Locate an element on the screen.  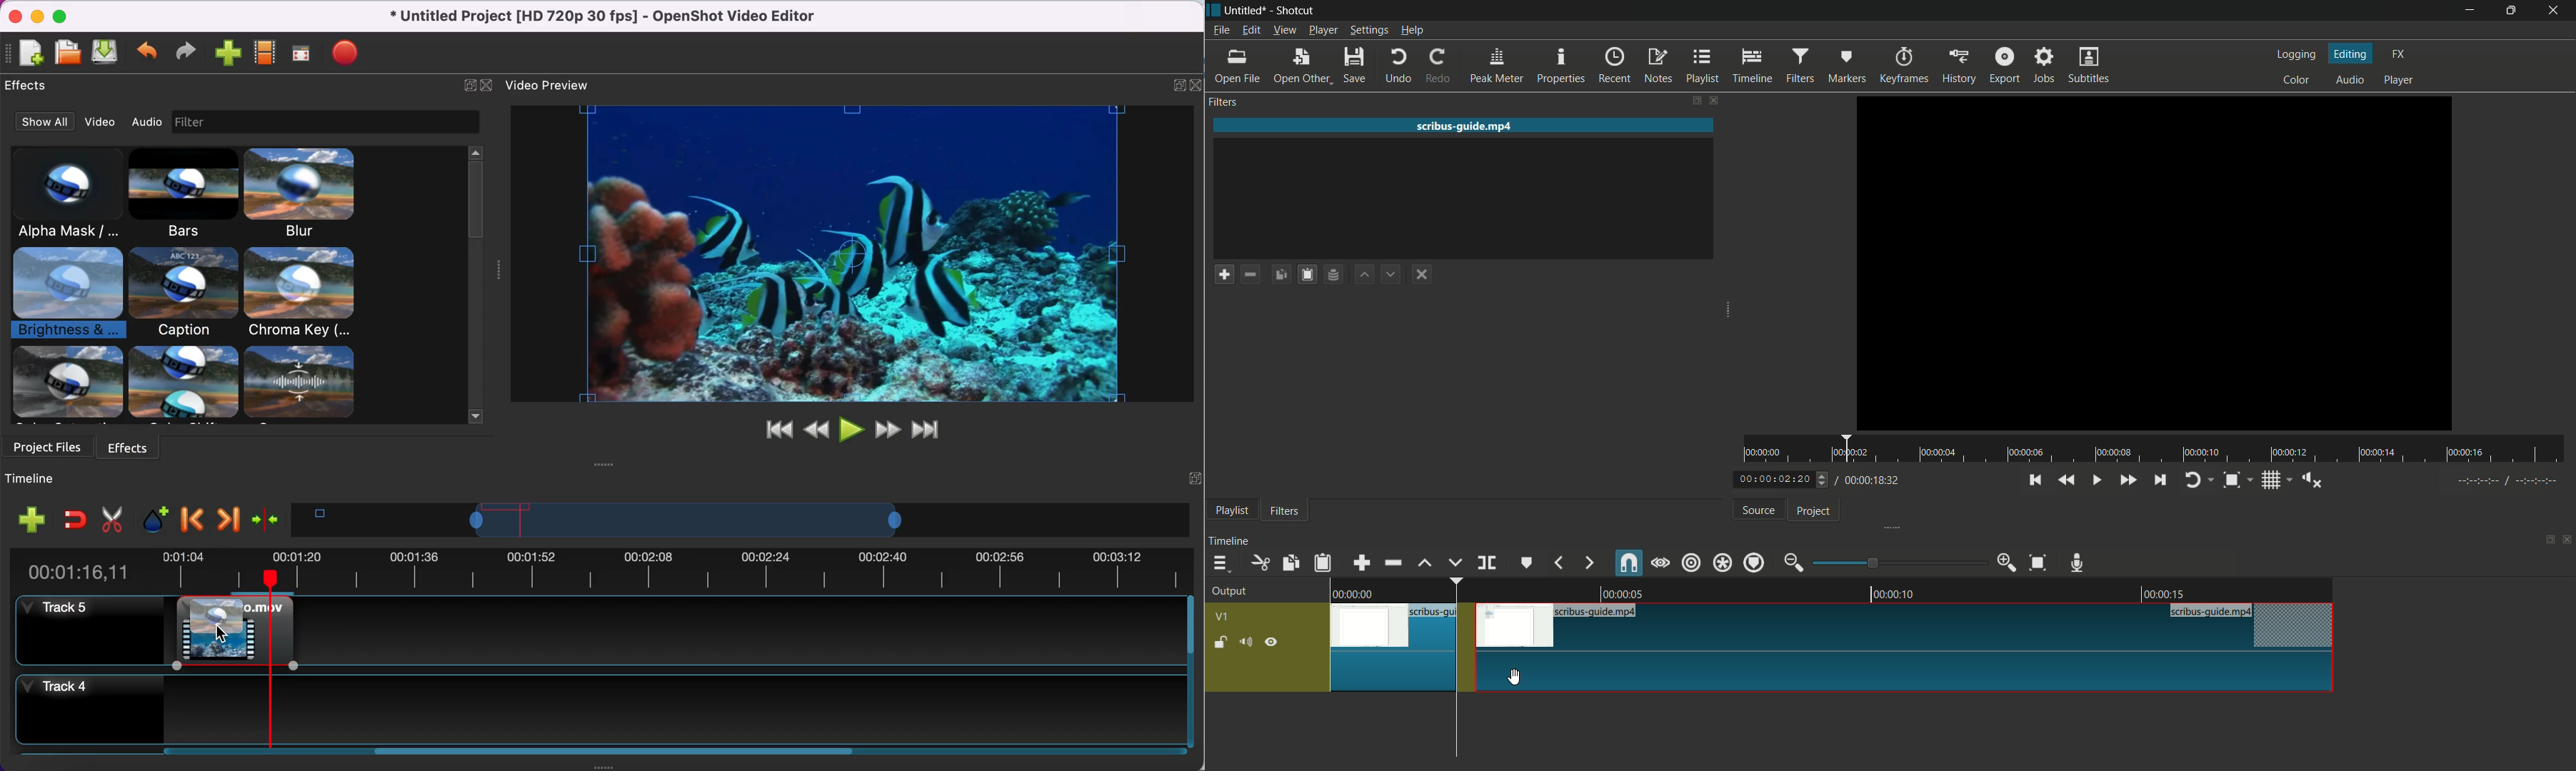
markers is located at coordinates (1846, 66).